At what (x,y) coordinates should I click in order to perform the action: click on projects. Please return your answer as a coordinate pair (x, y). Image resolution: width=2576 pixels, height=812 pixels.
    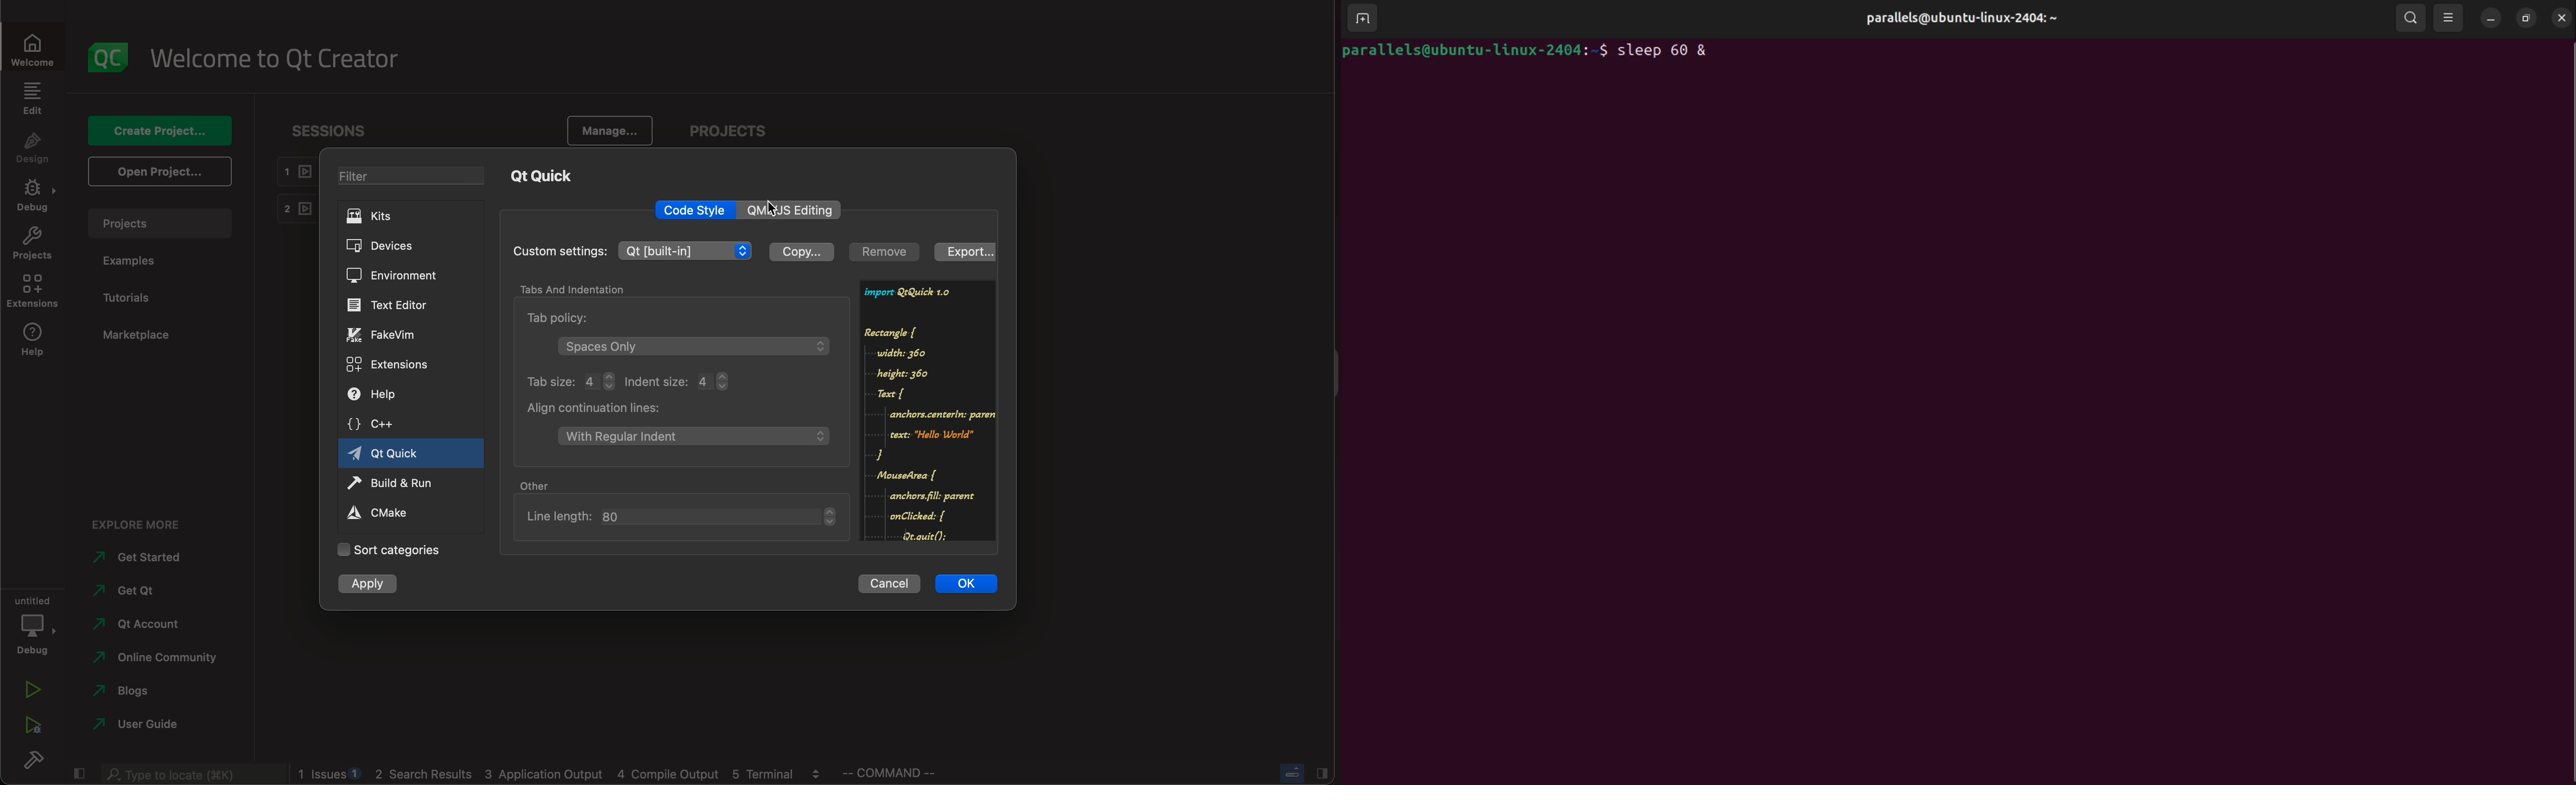
    Looking at the image, I should click on (158, 224).